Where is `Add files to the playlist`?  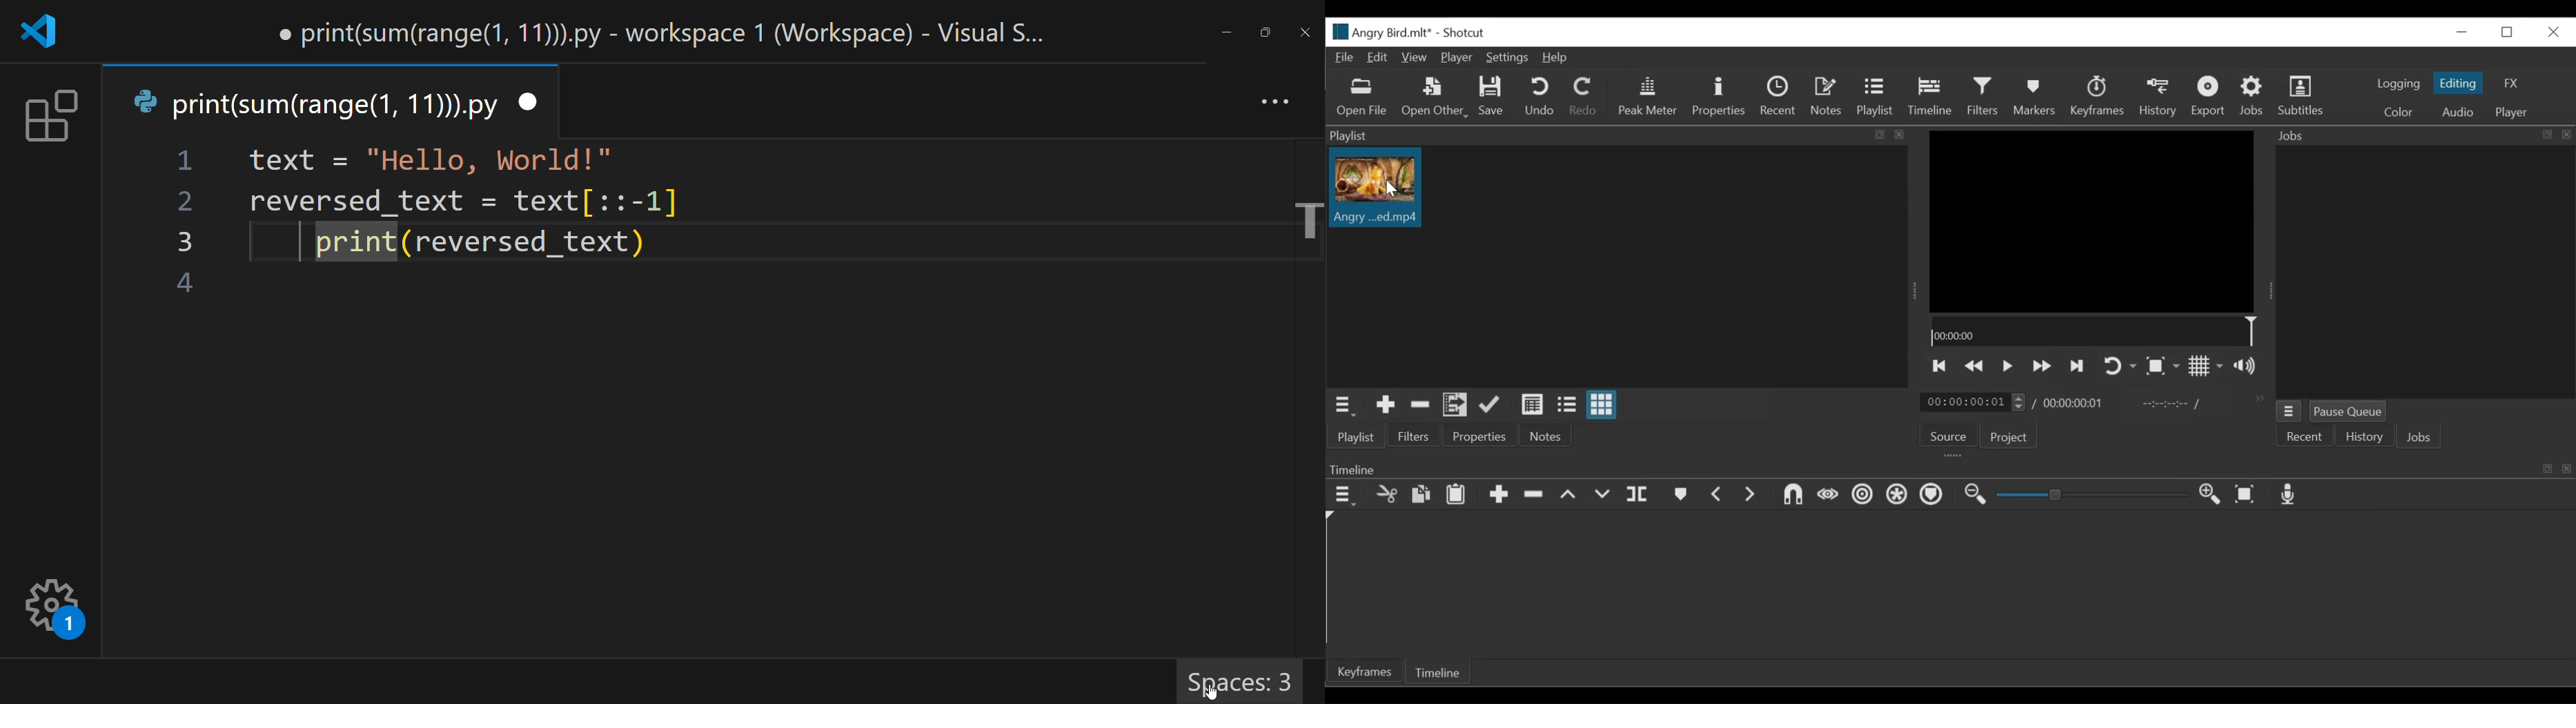 Add files to the playlist is located at coordinates (1456, 407).